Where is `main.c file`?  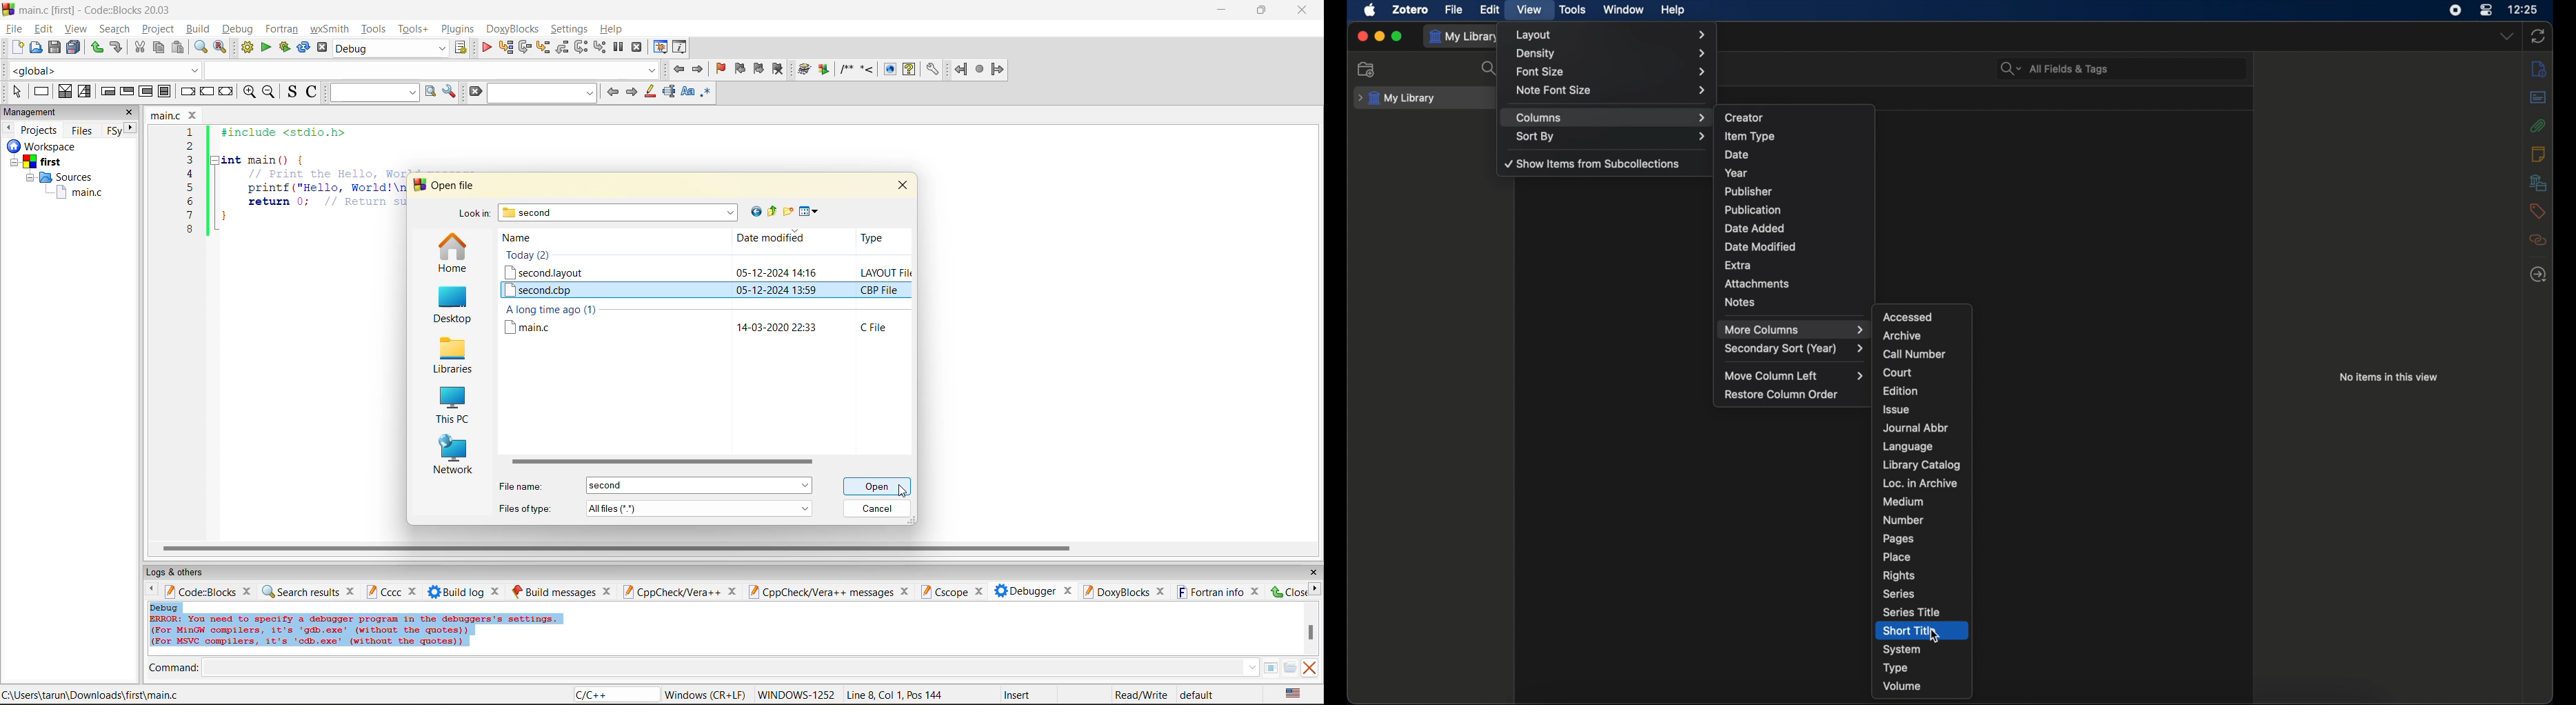 main.c file is located at coordinates (533, 327).